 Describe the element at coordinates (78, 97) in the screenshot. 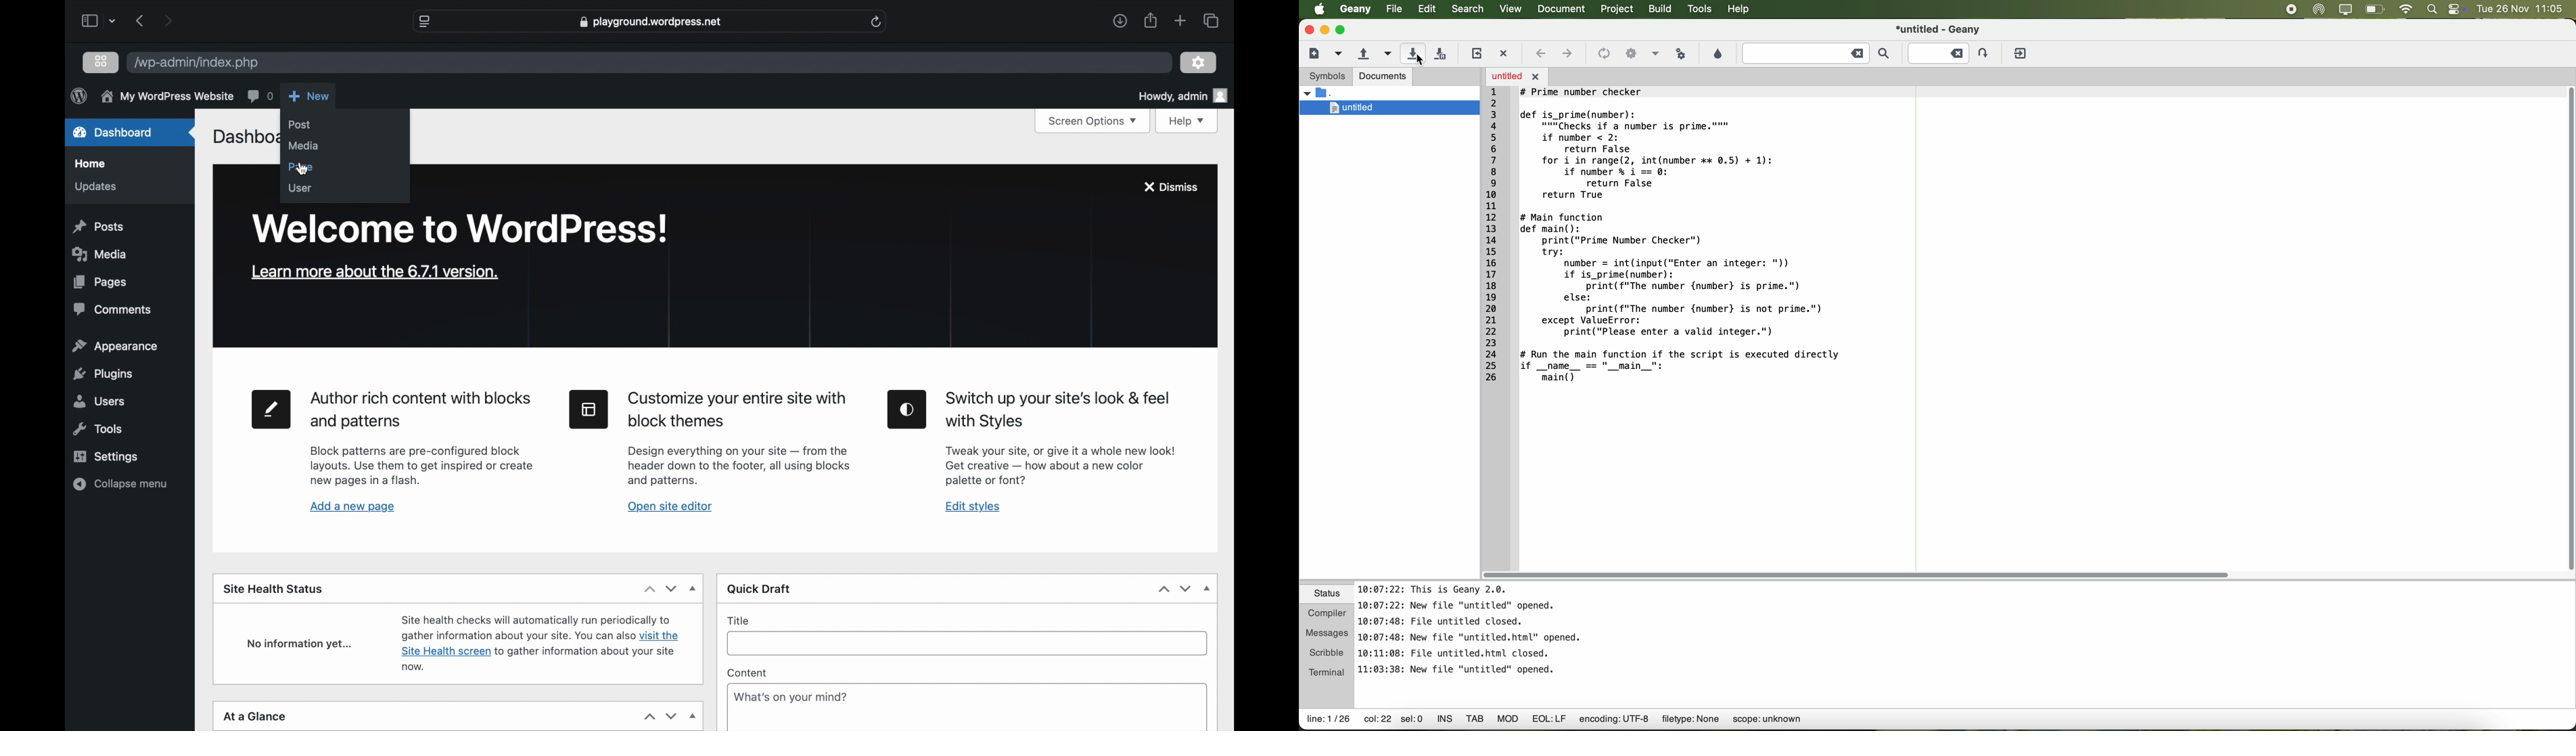

I see `wordpress` at that location.